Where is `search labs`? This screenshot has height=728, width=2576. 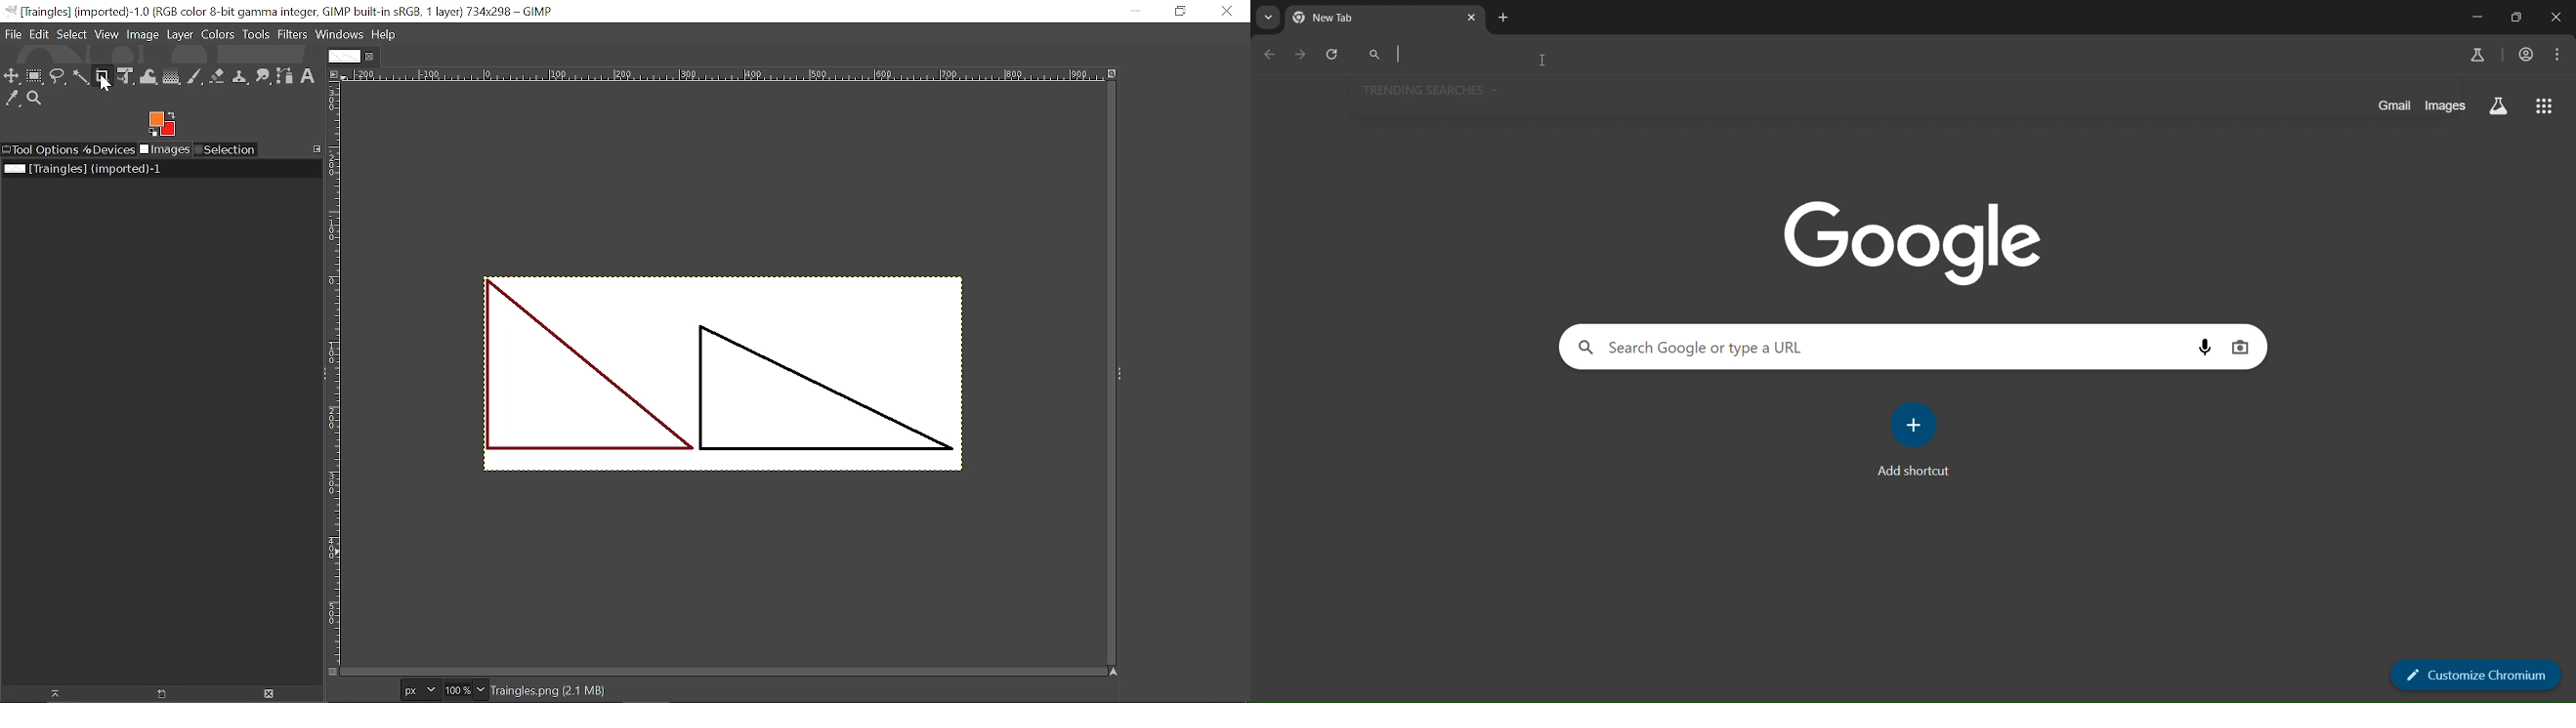
search labs is located at coordinates (2480, 55).